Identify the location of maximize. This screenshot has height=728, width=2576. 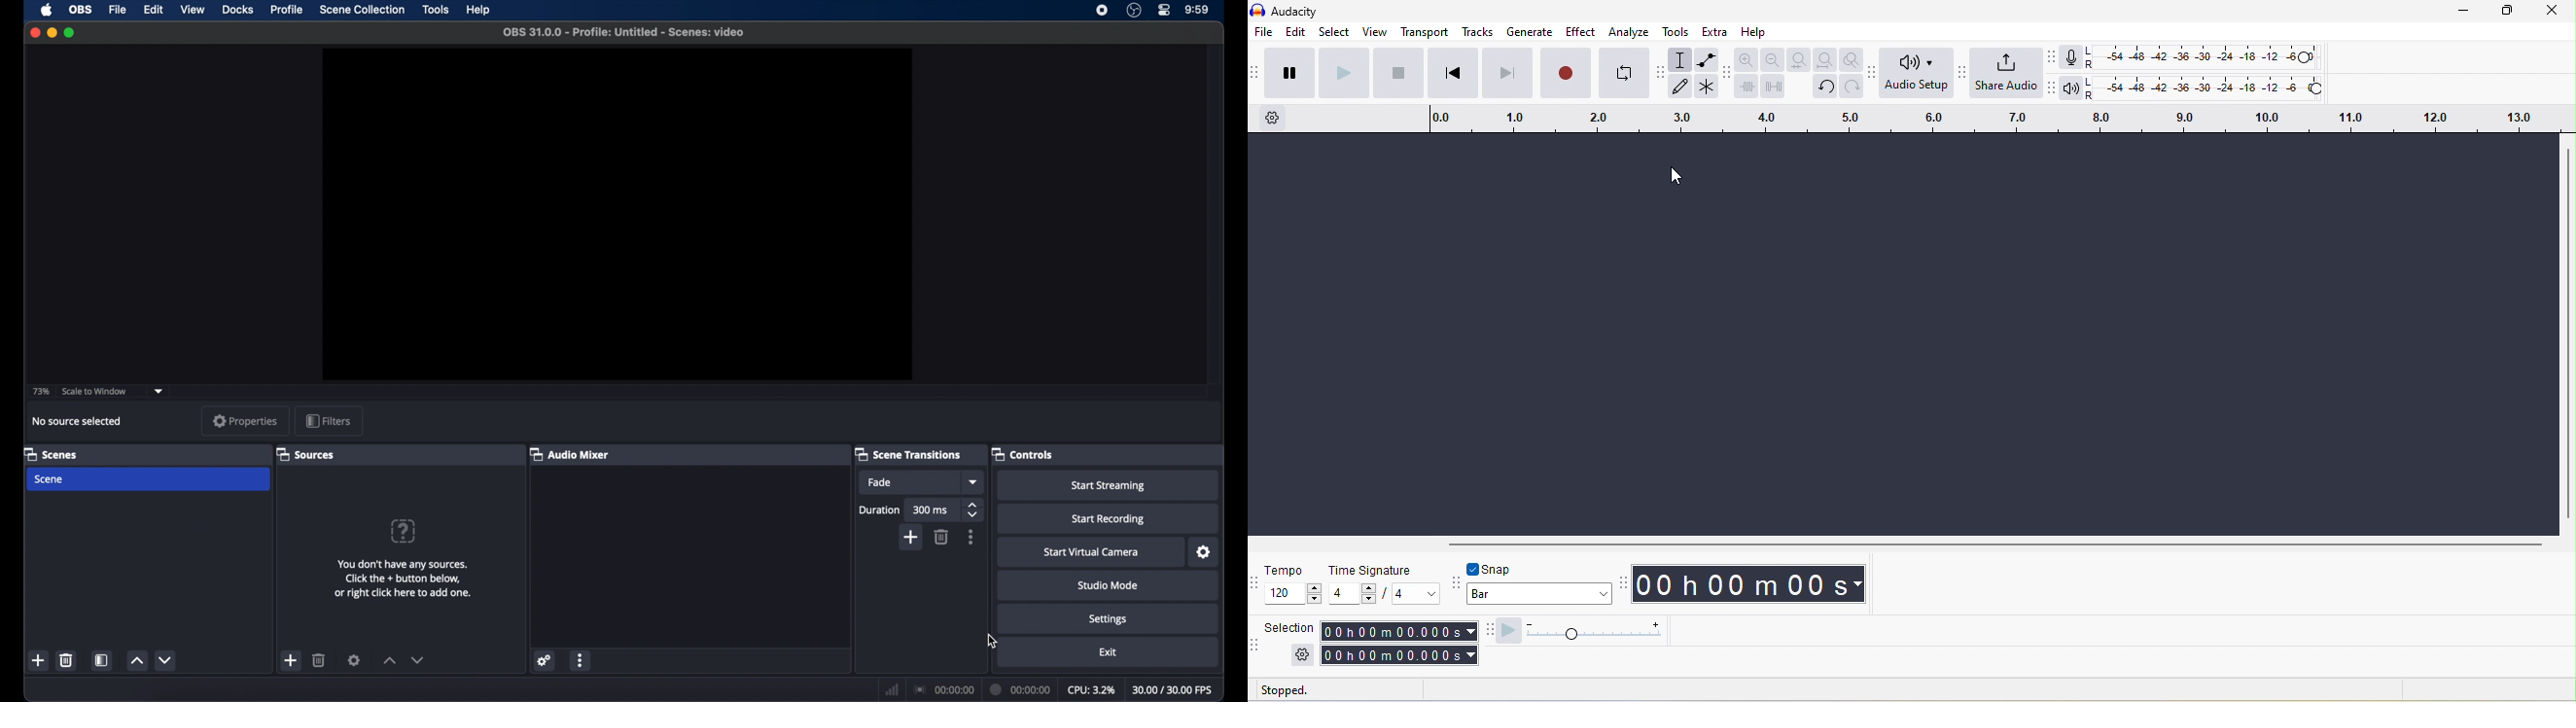
(70, 34).